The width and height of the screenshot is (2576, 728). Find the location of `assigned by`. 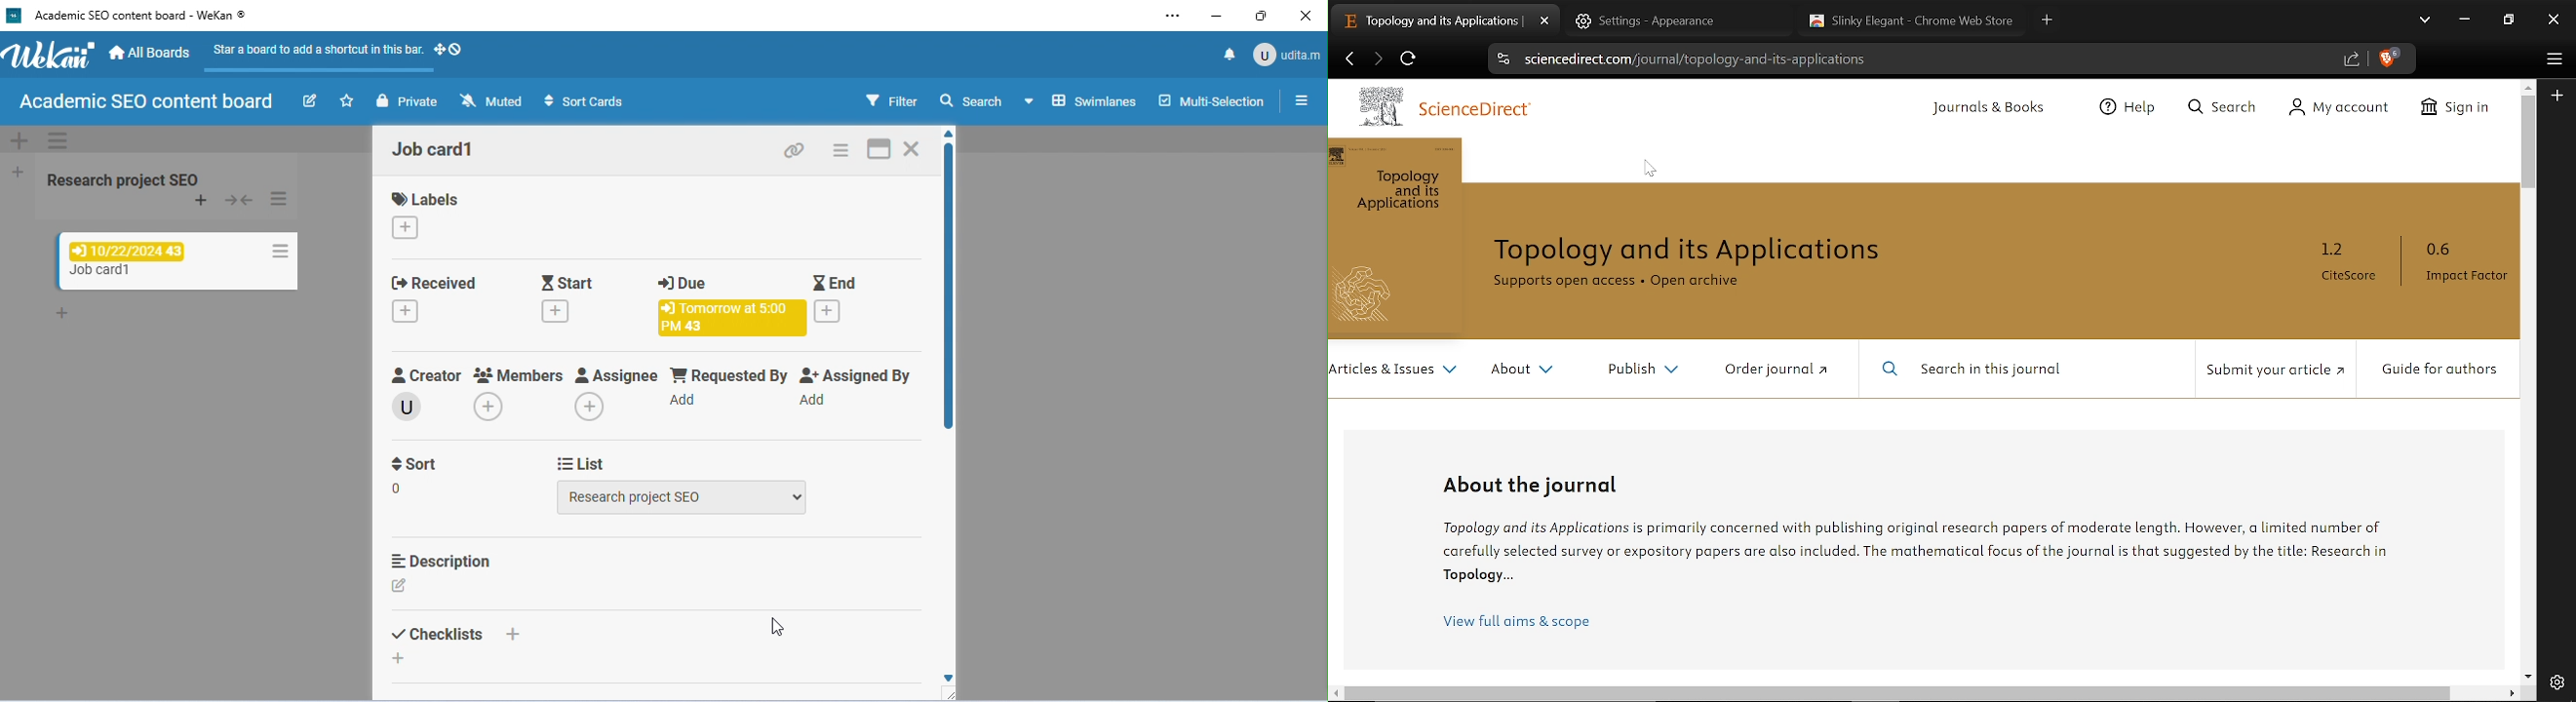

assigned by is located at coordinates (860, 374).